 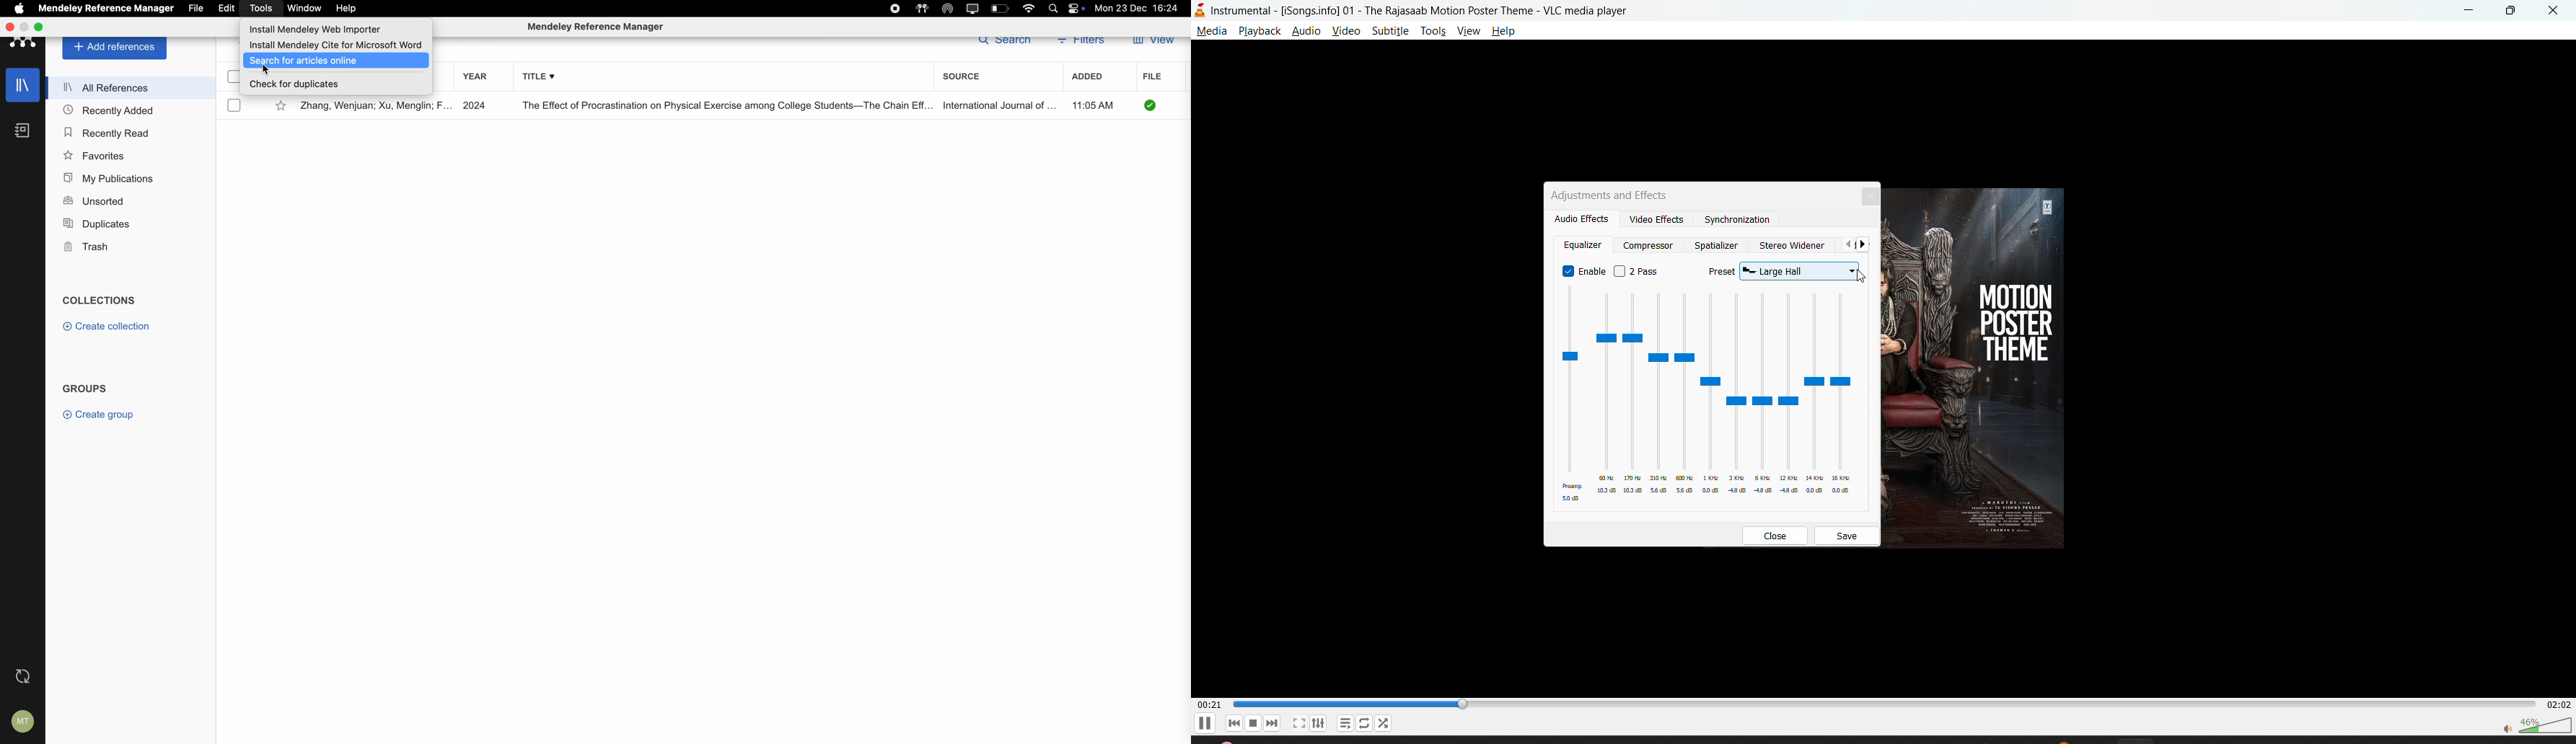 I want to click on close, so click(x=2555, y=11).